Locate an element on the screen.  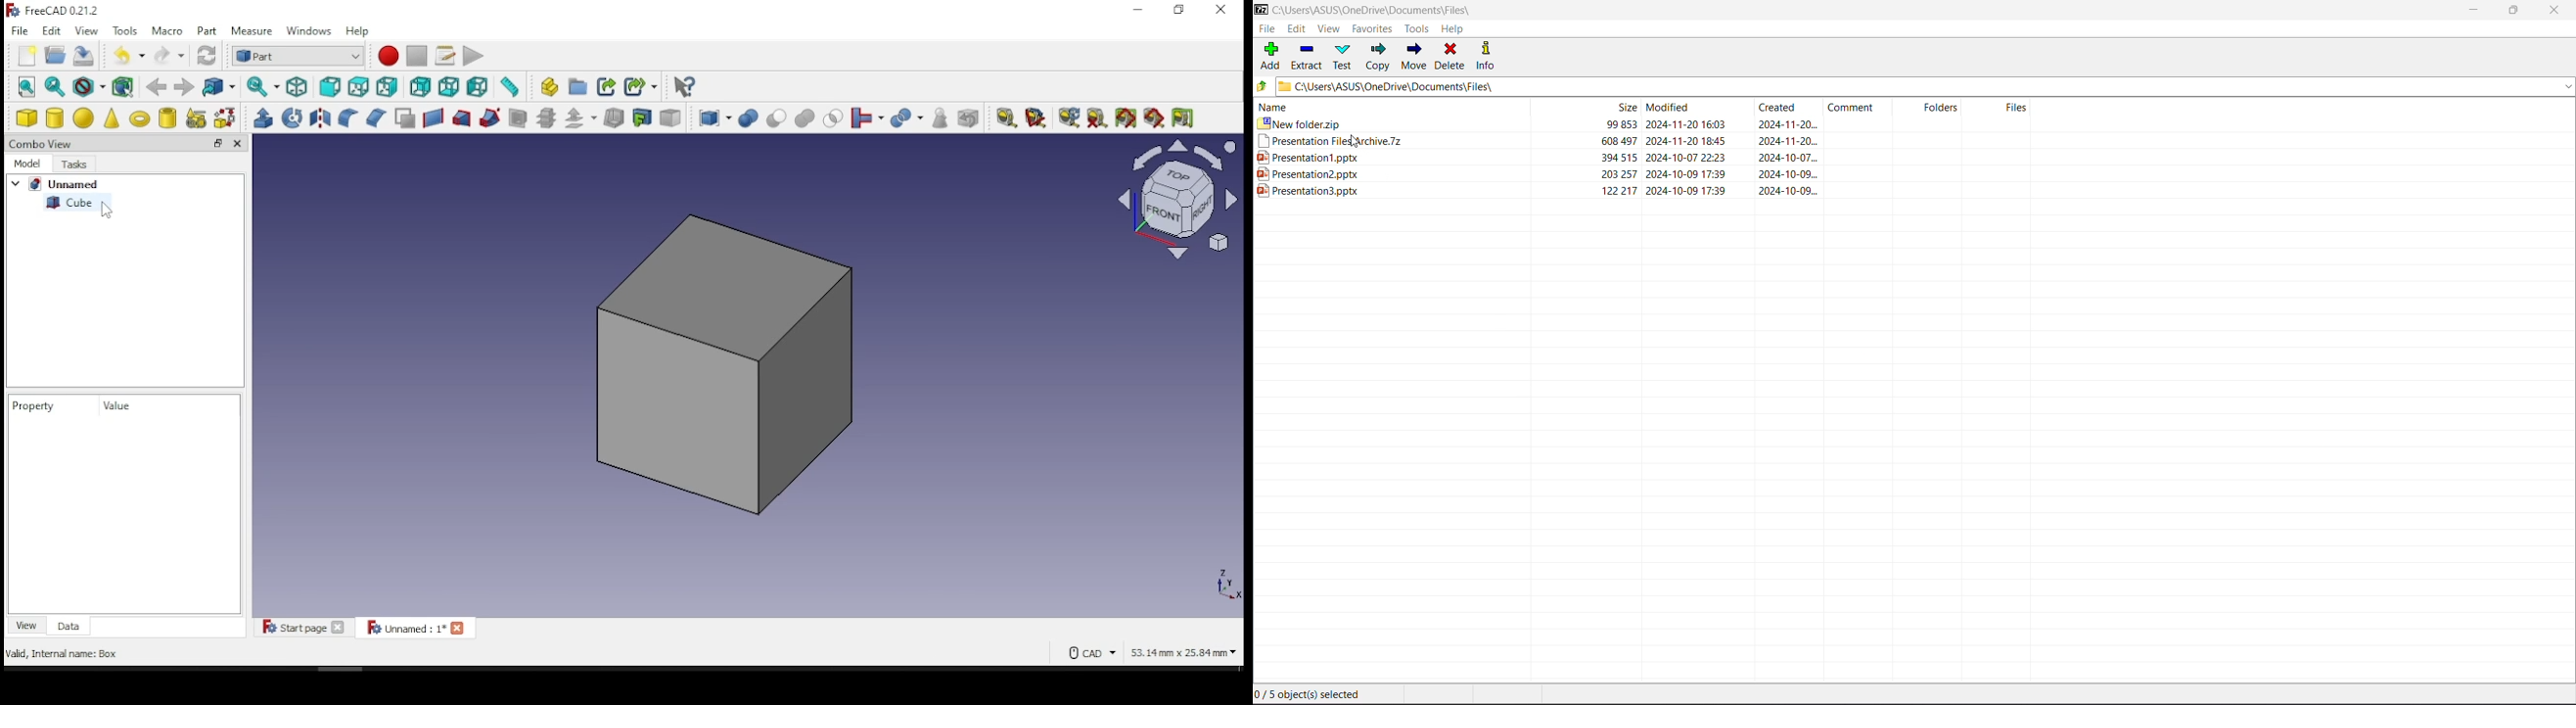
stop macro recording is located at coordinates (415, 56).